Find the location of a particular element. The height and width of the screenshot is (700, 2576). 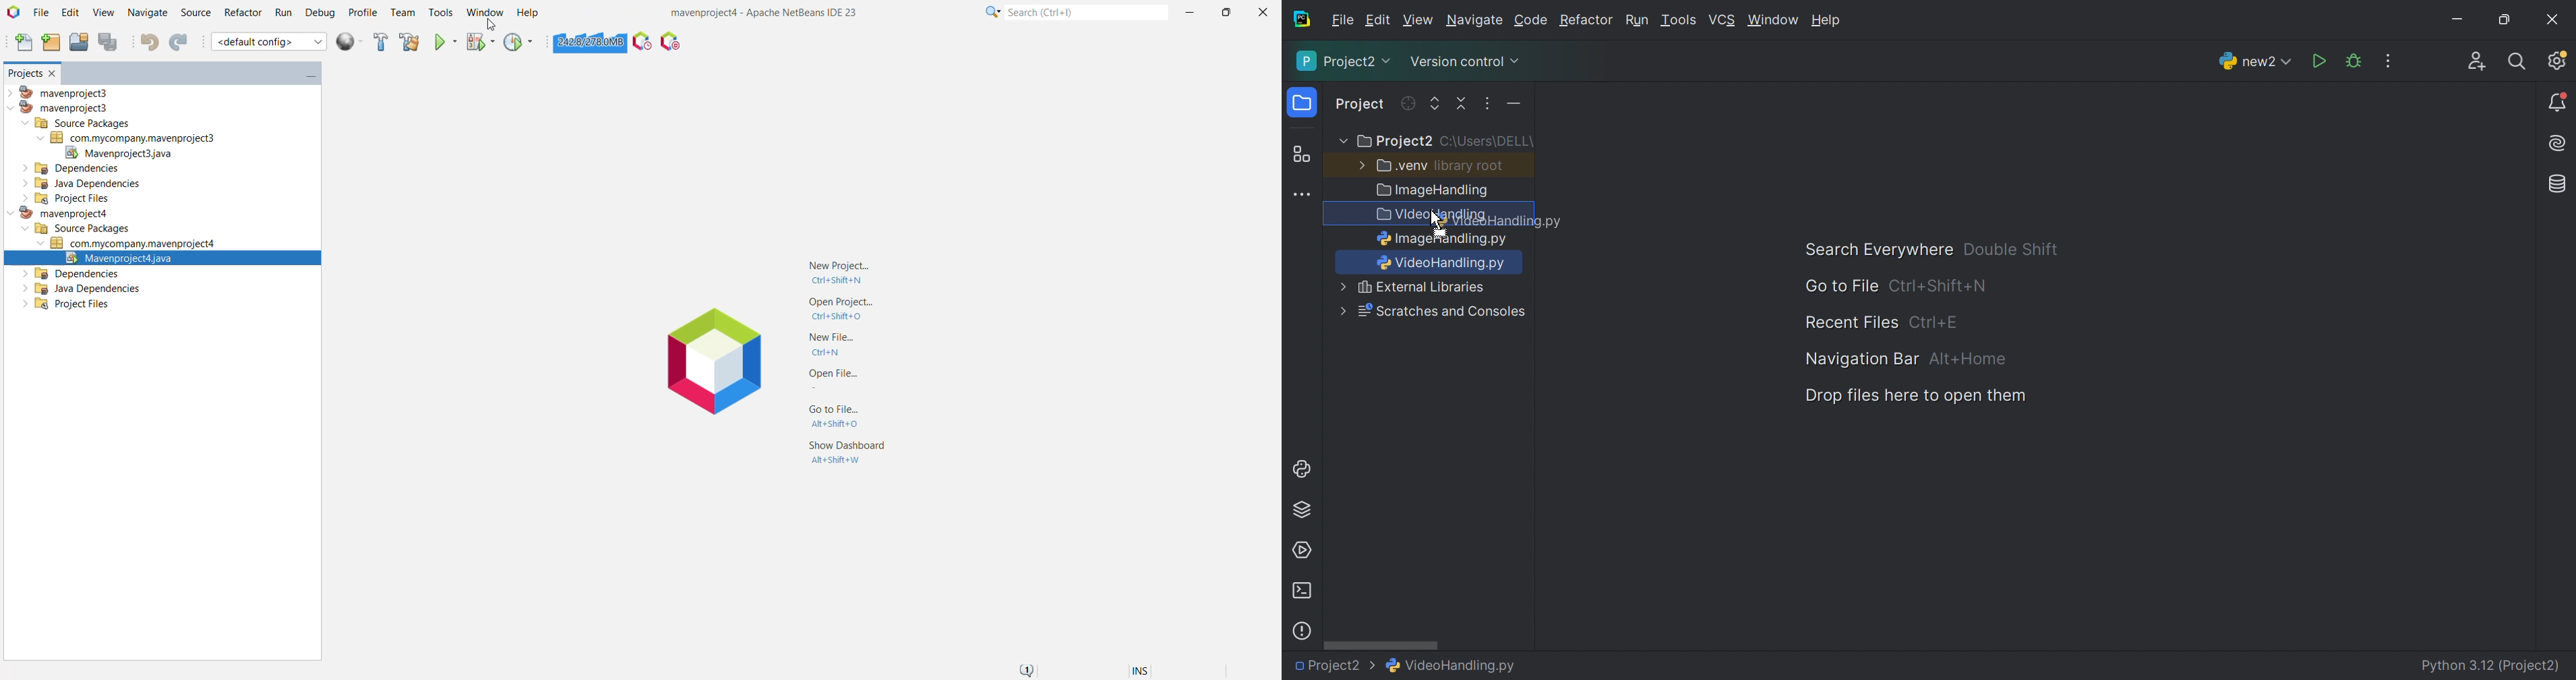

Debug is located at coordinates (320, 13).